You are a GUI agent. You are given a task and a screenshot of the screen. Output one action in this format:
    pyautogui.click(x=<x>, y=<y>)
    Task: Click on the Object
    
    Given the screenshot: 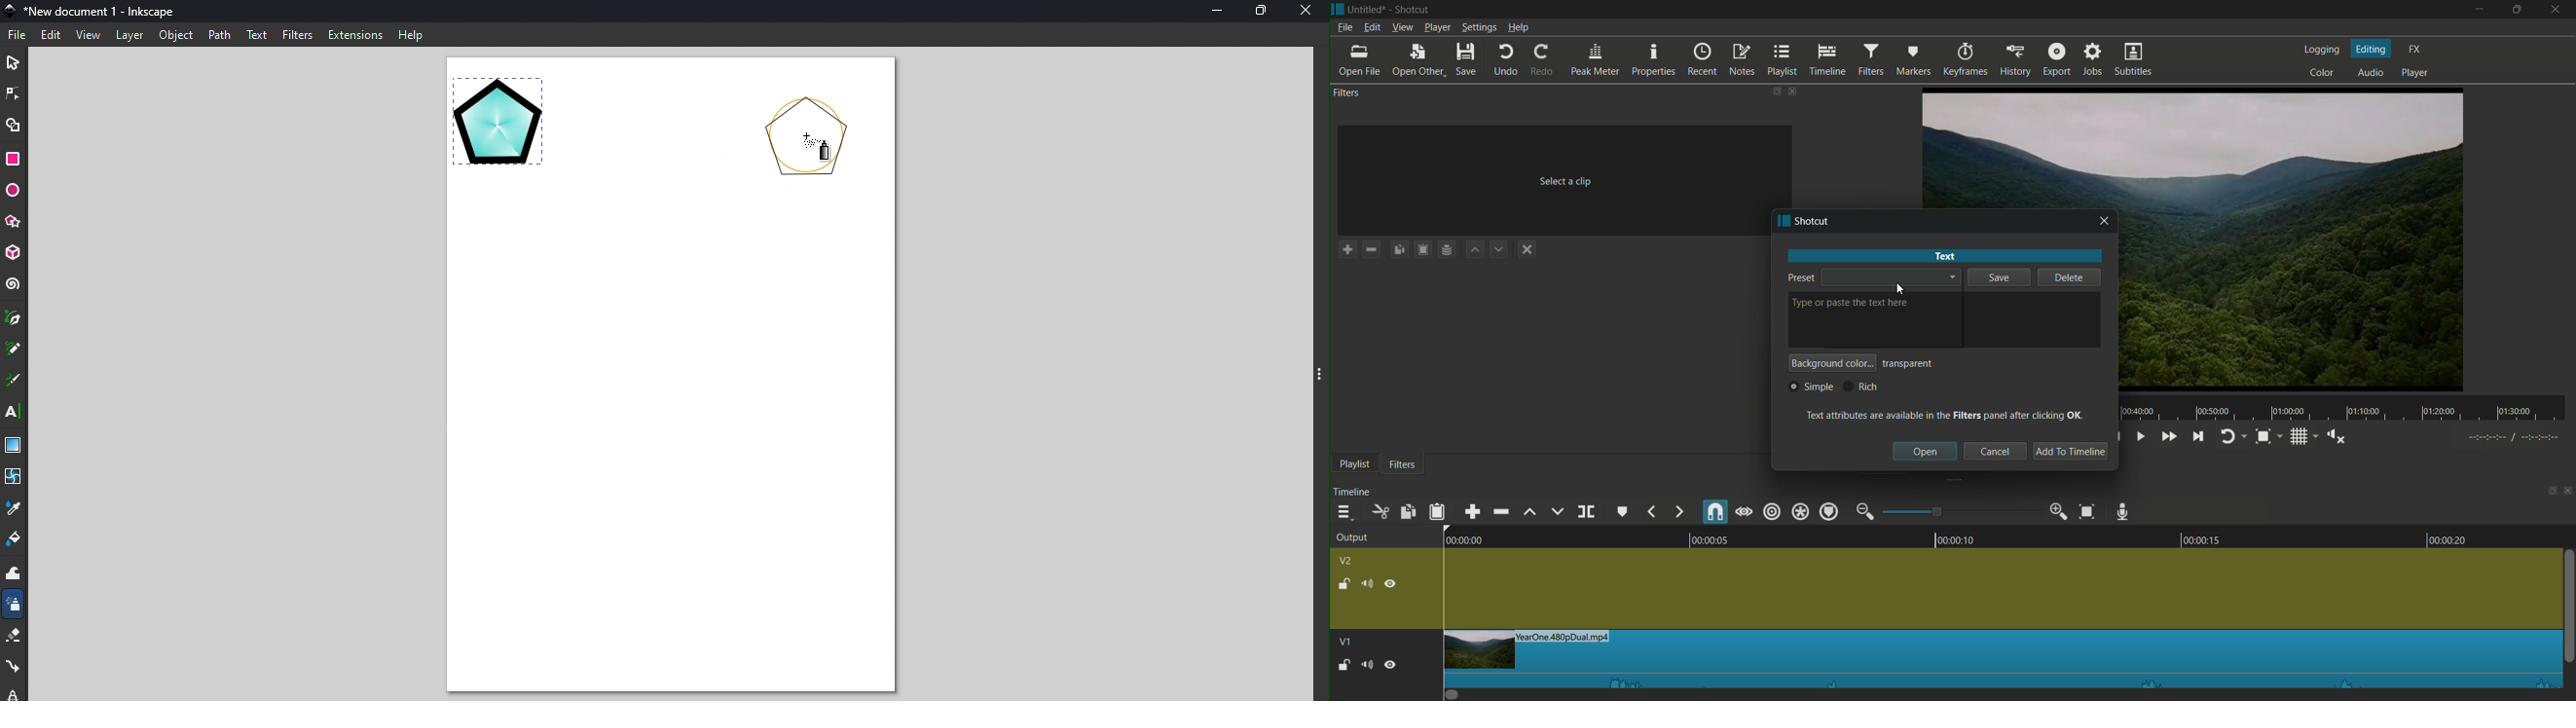 What is the action you would take?
    pyautogui.click(x=175, y=37)
    